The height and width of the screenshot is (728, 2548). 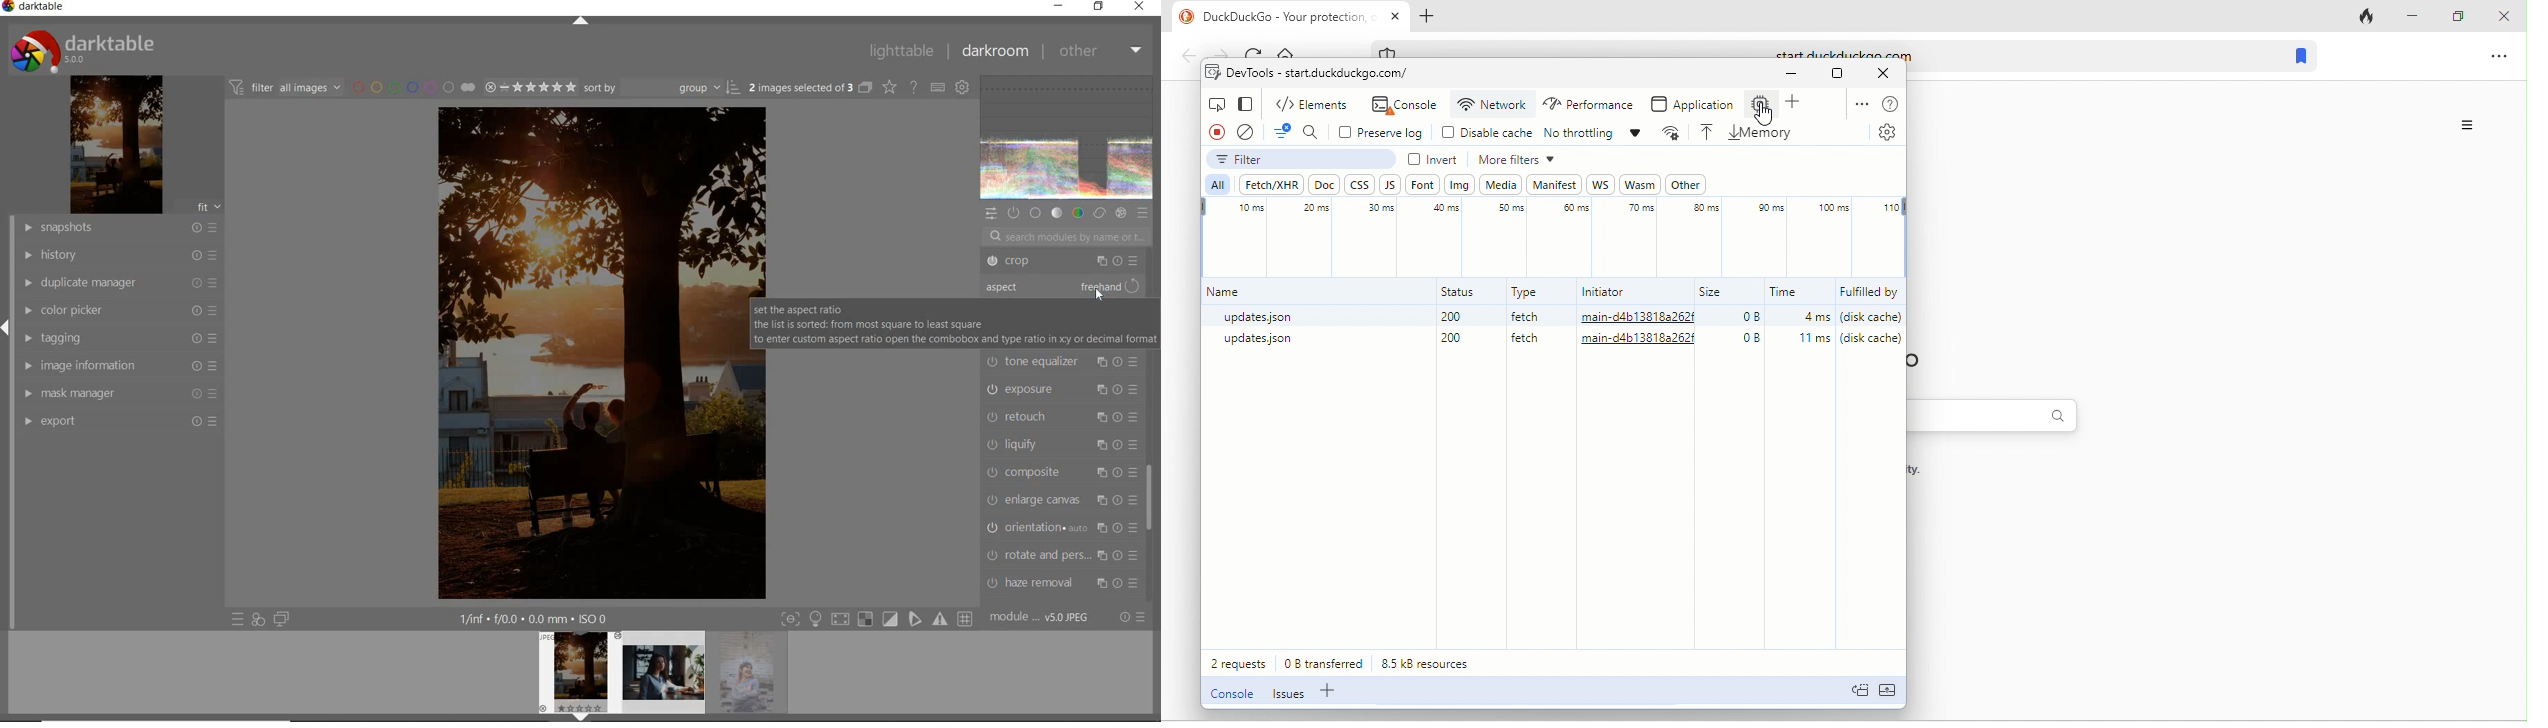 What do you see at coordinates (1260, 319) in the screenshot?
I see `updates.json` at bounding box center [1260, 319].